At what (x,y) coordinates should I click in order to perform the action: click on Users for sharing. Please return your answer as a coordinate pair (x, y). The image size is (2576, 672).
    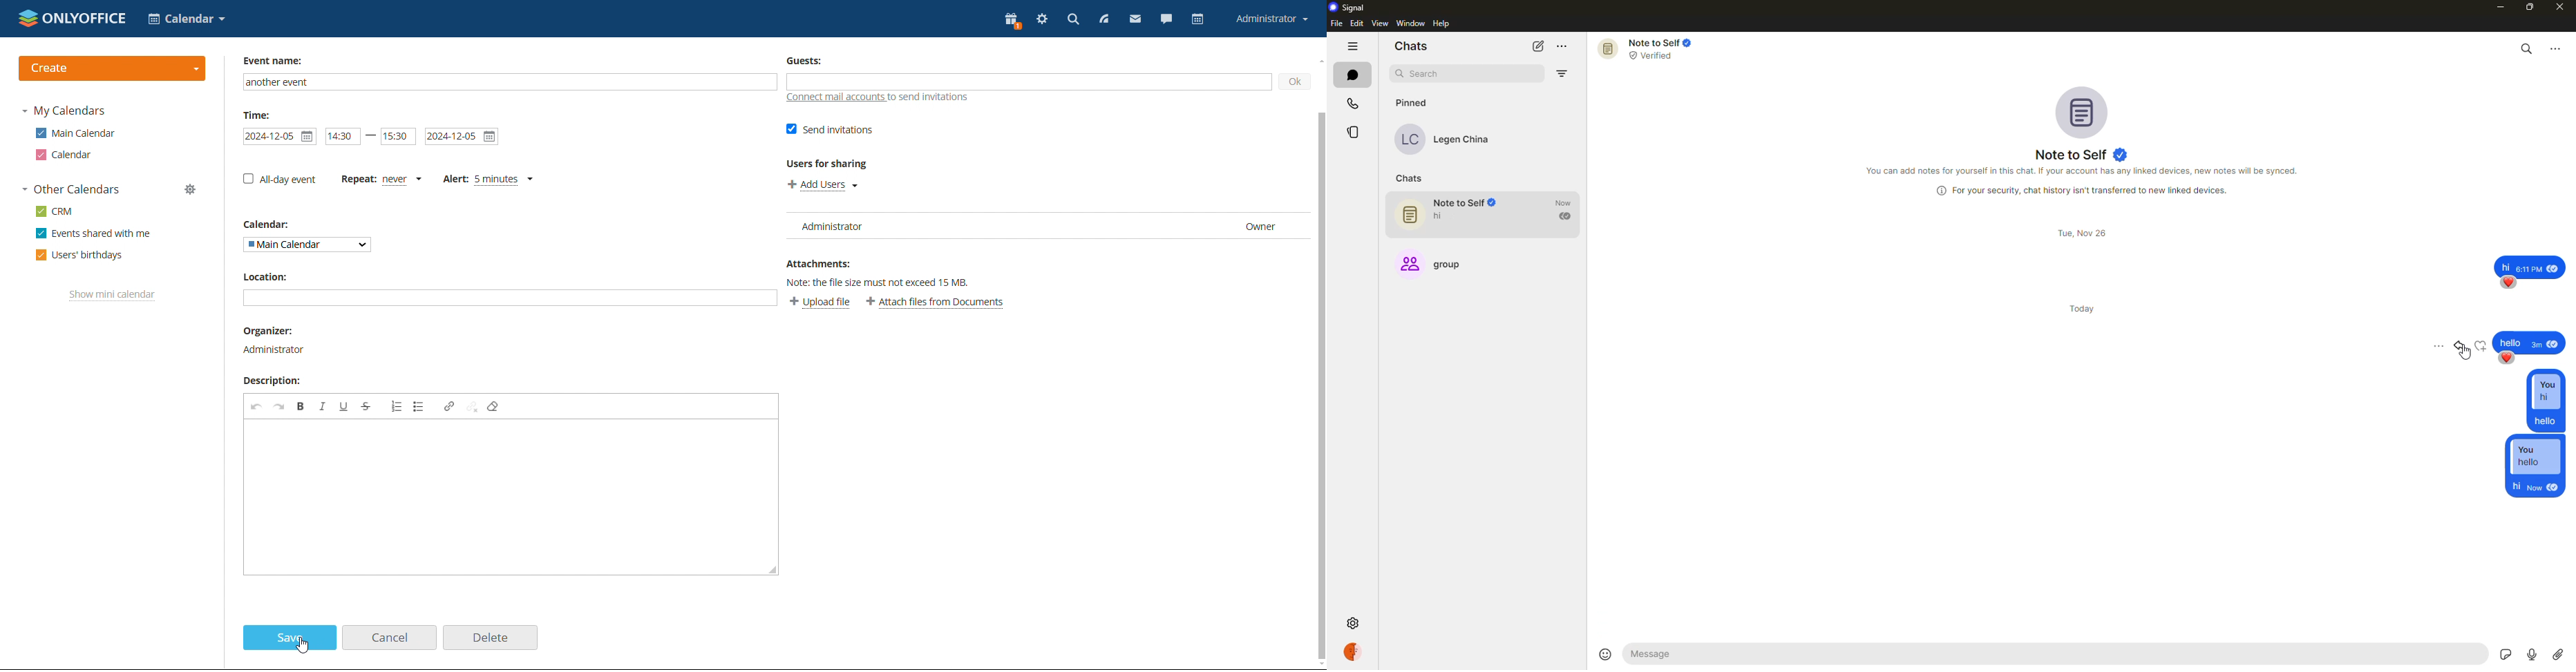
    Looking at the image, I should click on (832, 164).